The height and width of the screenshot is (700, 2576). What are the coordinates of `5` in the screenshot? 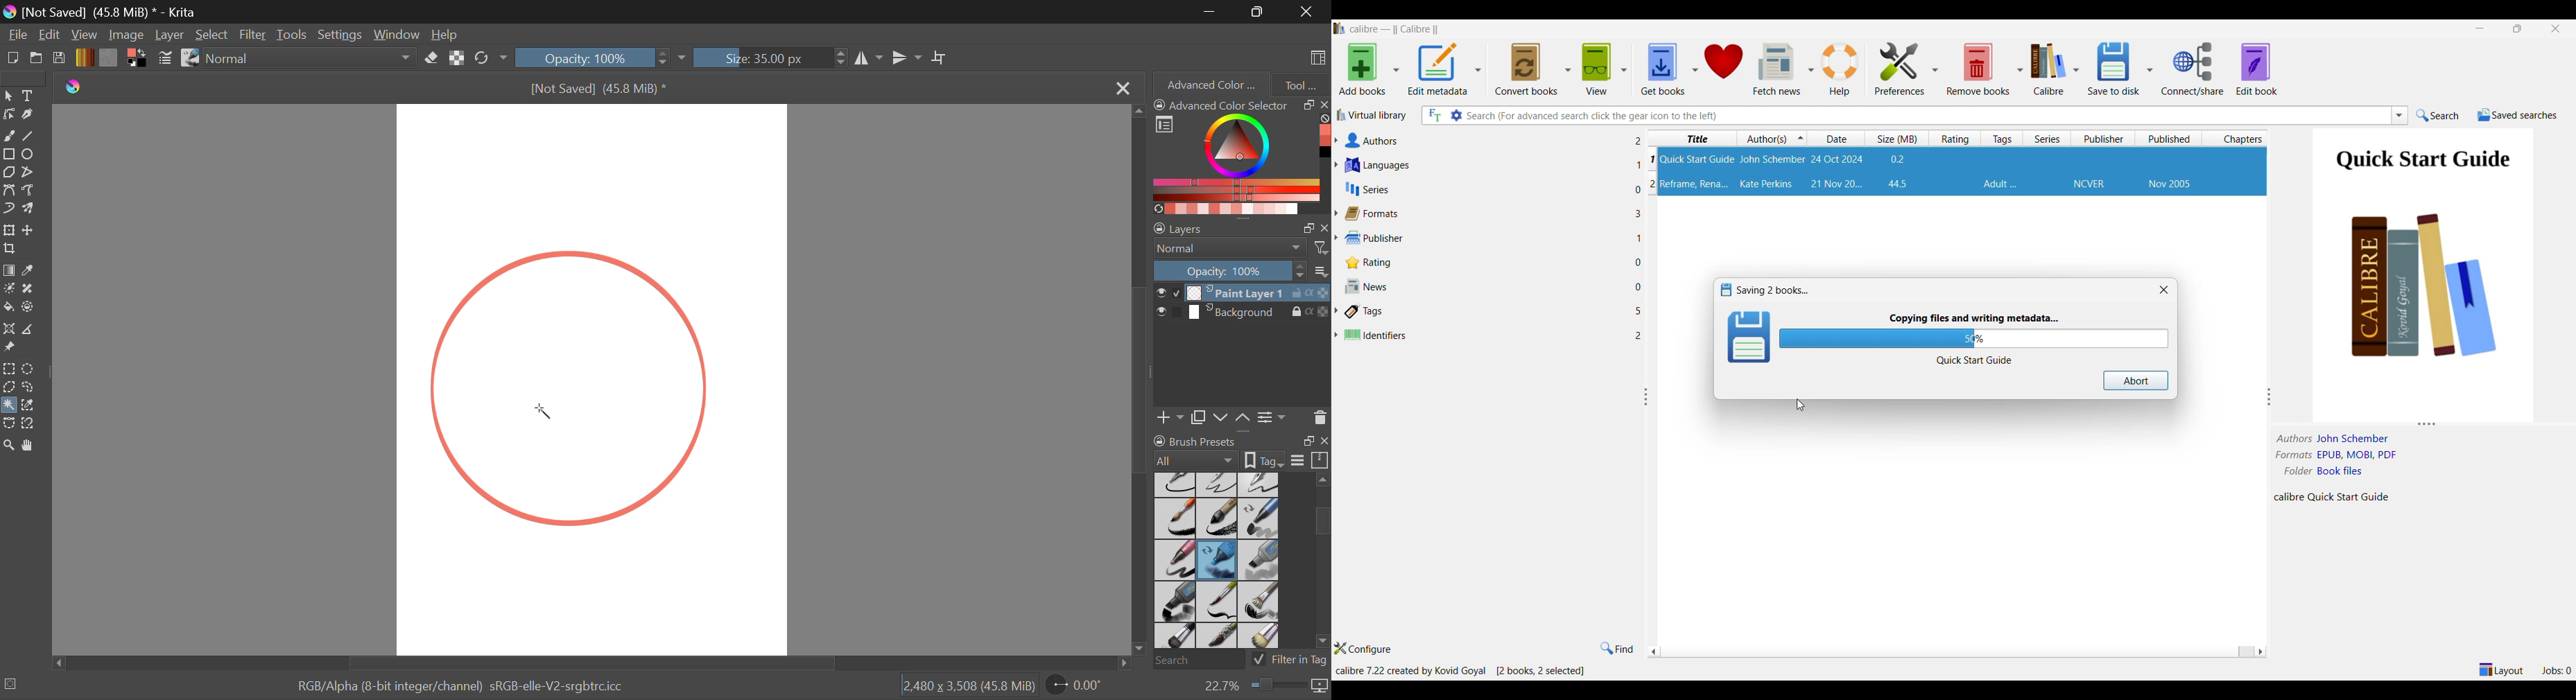 It's located at (1639, 312).